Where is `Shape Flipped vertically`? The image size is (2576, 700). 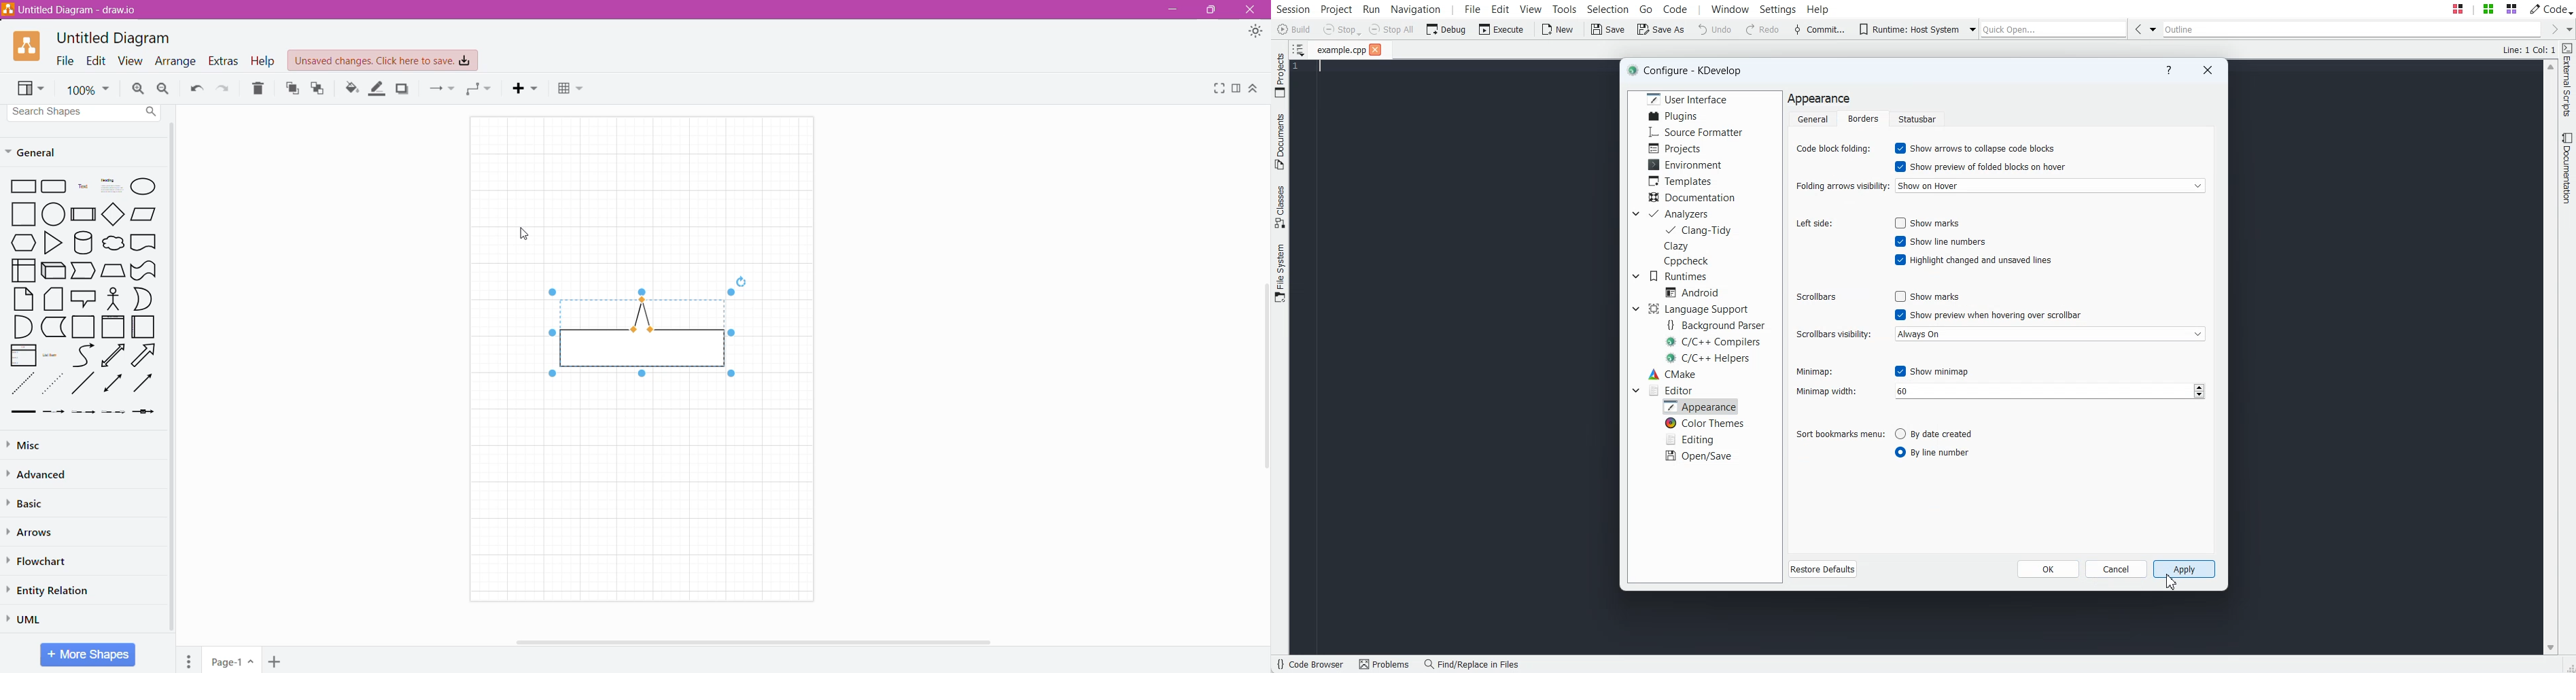 Shape Flipped vertically is located at coordinates (632, 336).